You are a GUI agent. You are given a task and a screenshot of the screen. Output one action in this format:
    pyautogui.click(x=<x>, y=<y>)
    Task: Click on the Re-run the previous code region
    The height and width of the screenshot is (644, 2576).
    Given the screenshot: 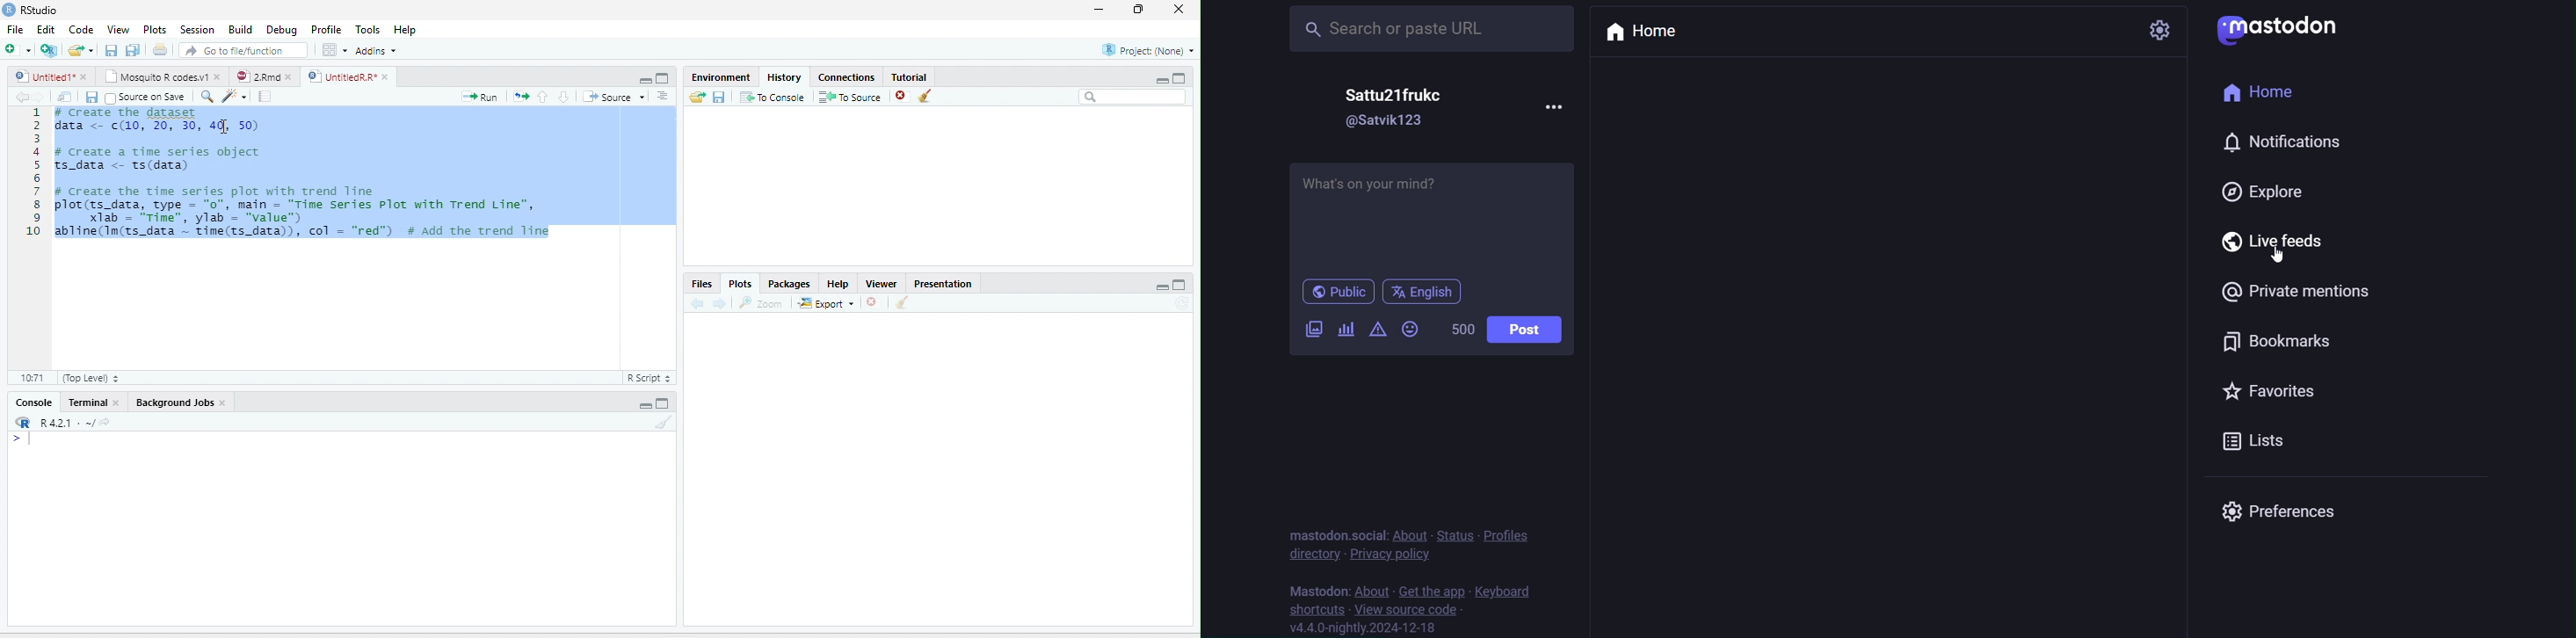 What is the action you would take?
    pyautogui.click(x=520, y=97)
    